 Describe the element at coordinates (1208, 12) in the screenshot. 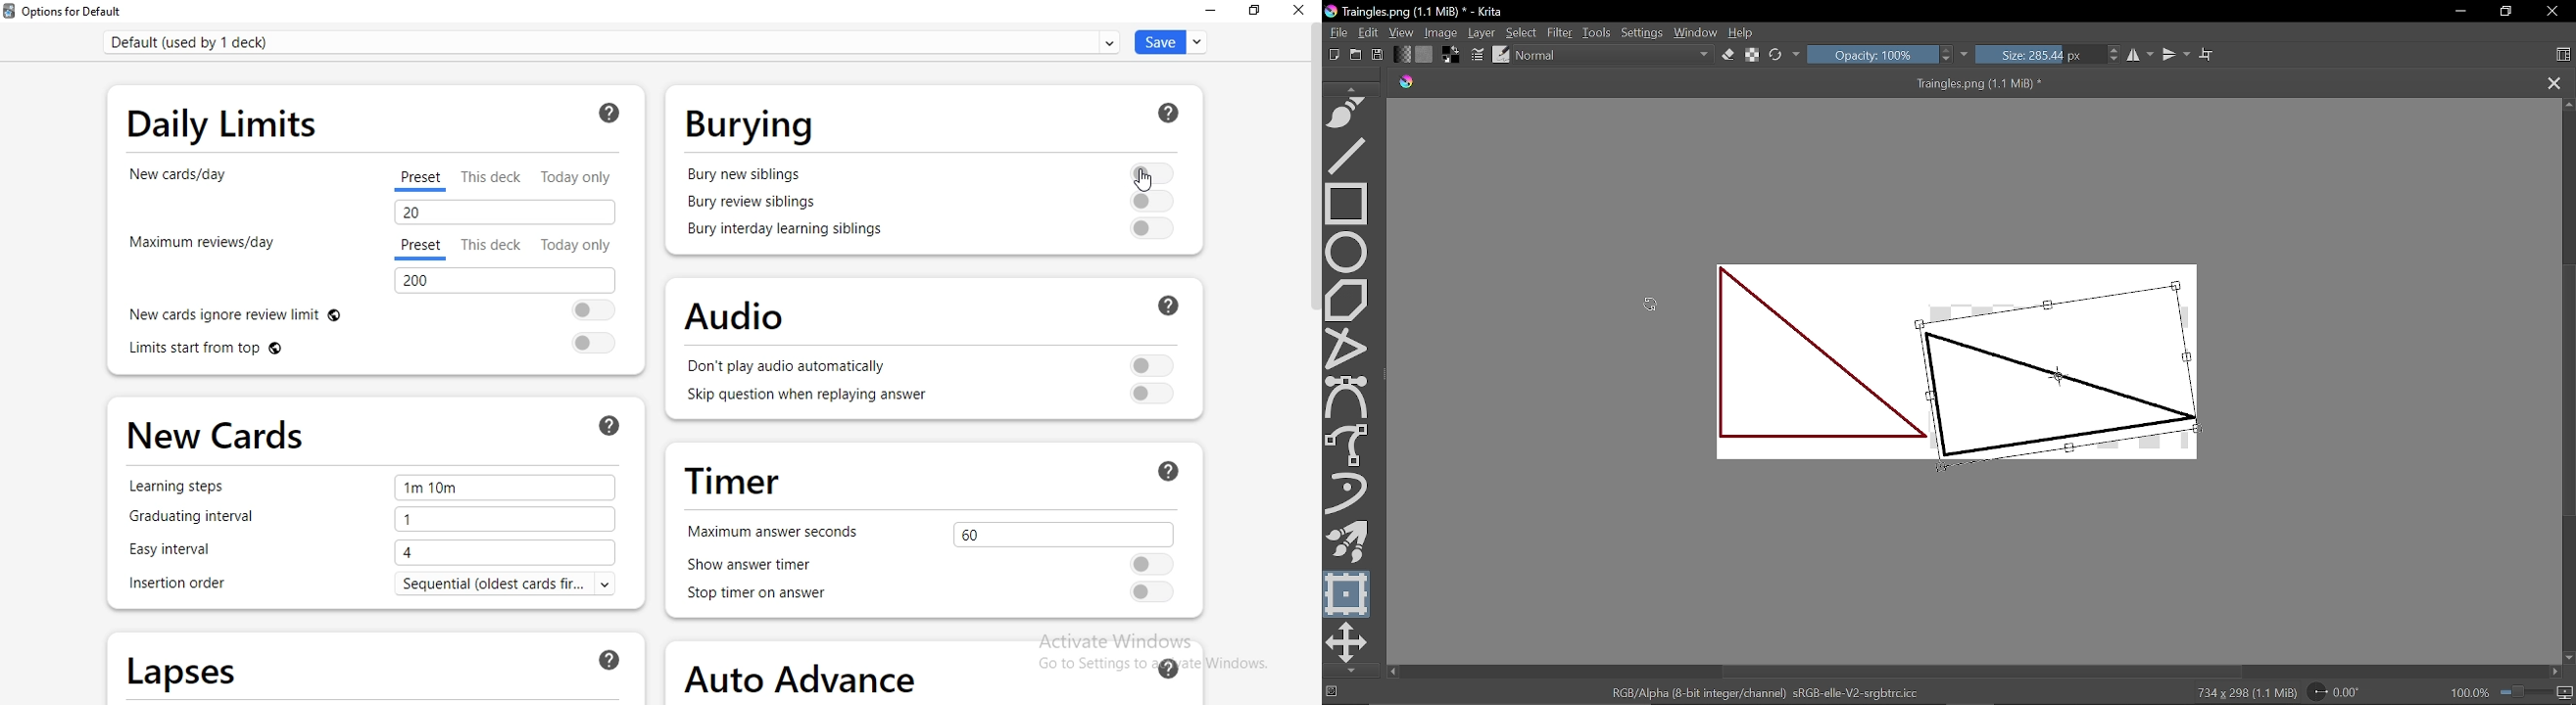

I see `minimise` at that location.